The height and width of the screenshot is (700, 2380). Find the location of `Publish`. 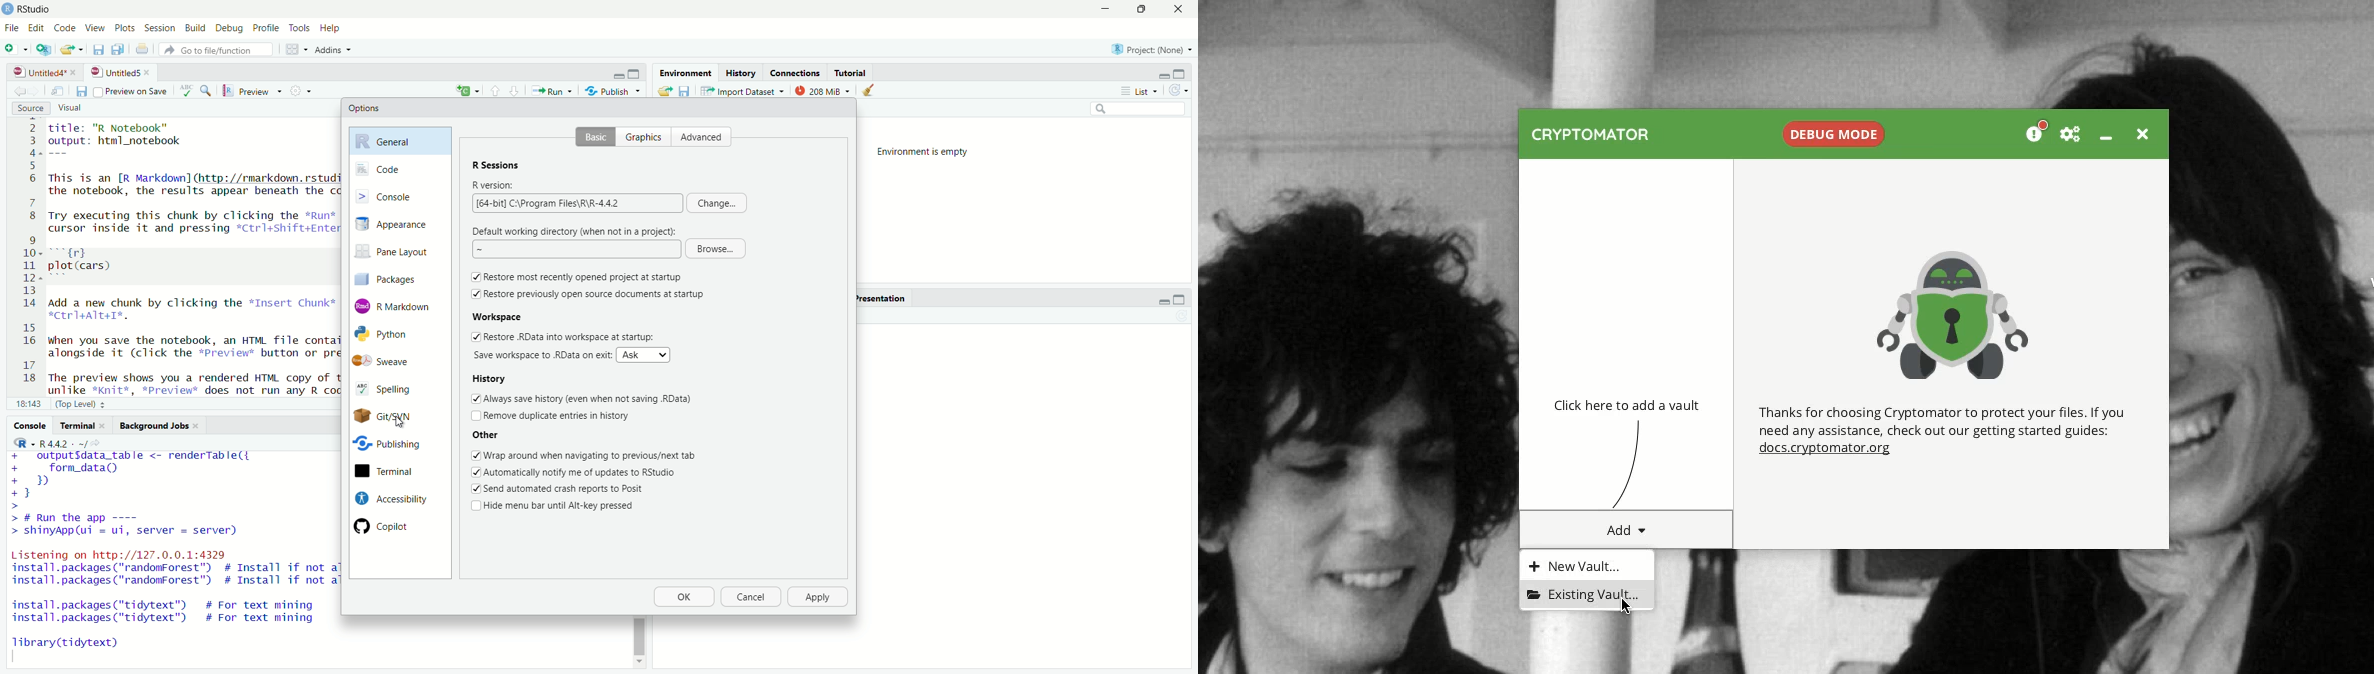

Publish is located at coordinates (613, 90).